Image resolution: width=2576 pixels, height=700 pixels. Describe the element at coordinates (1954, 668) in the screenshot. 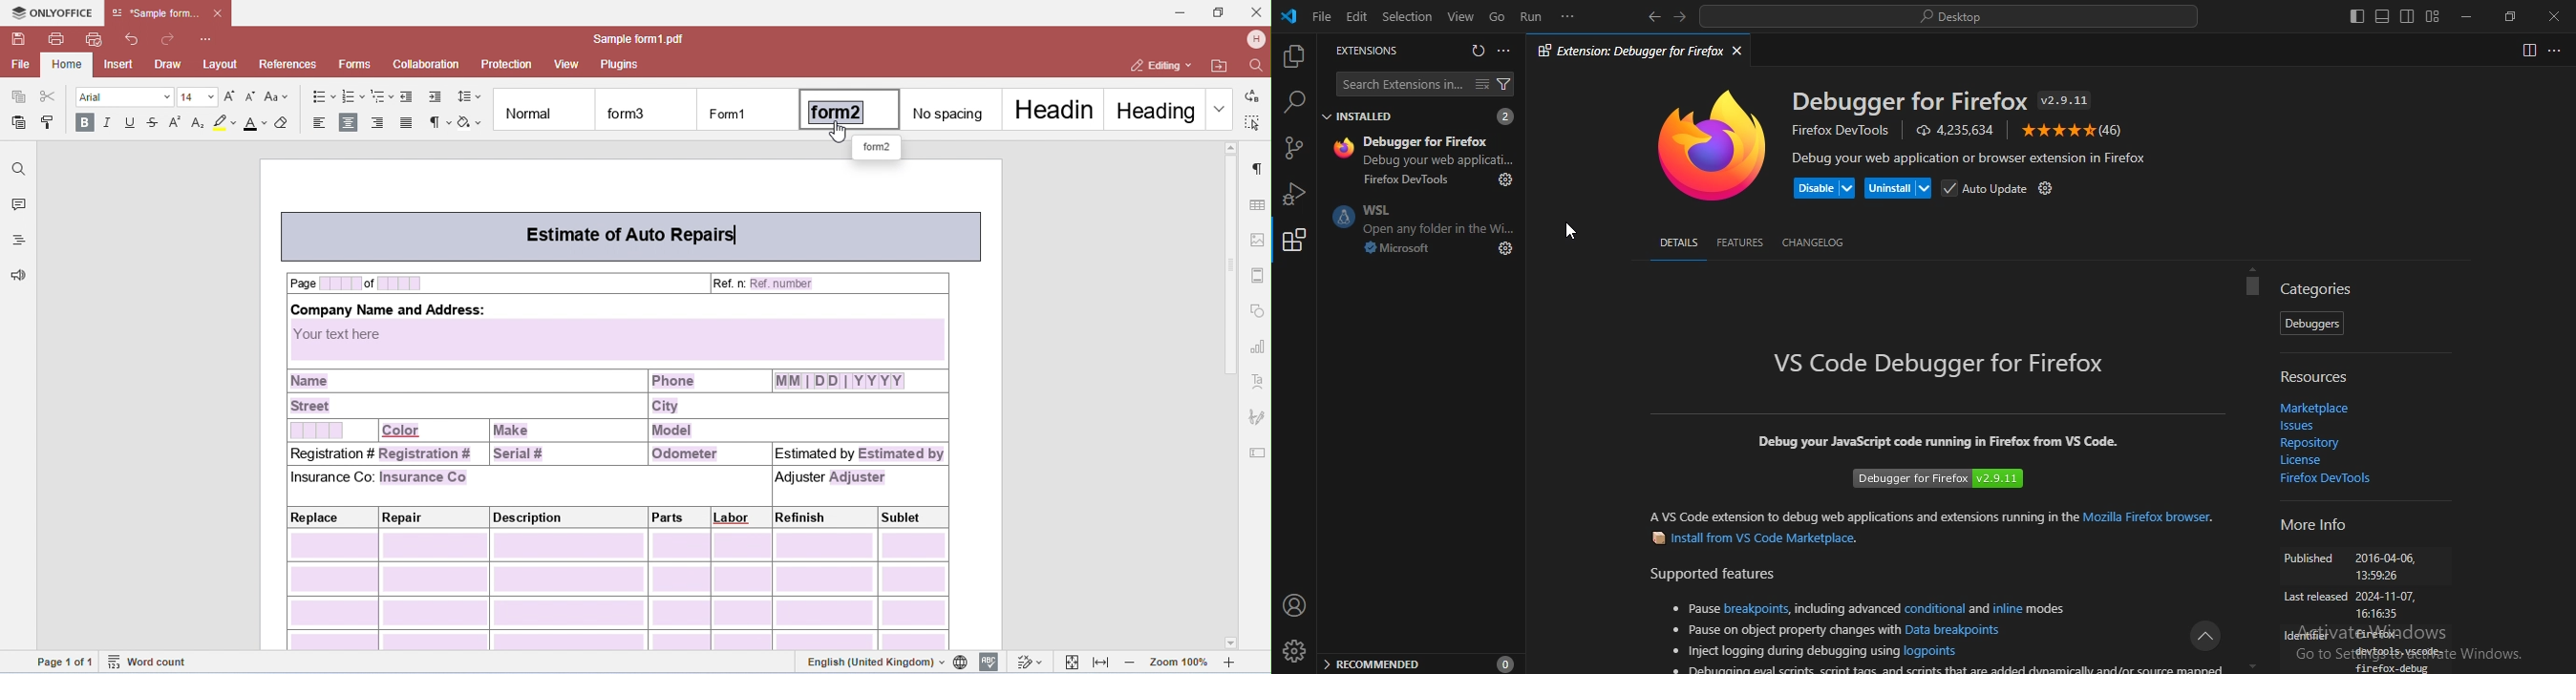

I see `debugging eval scripts, script taps and scripts that are added dynamically and/or source mapped` at that location.